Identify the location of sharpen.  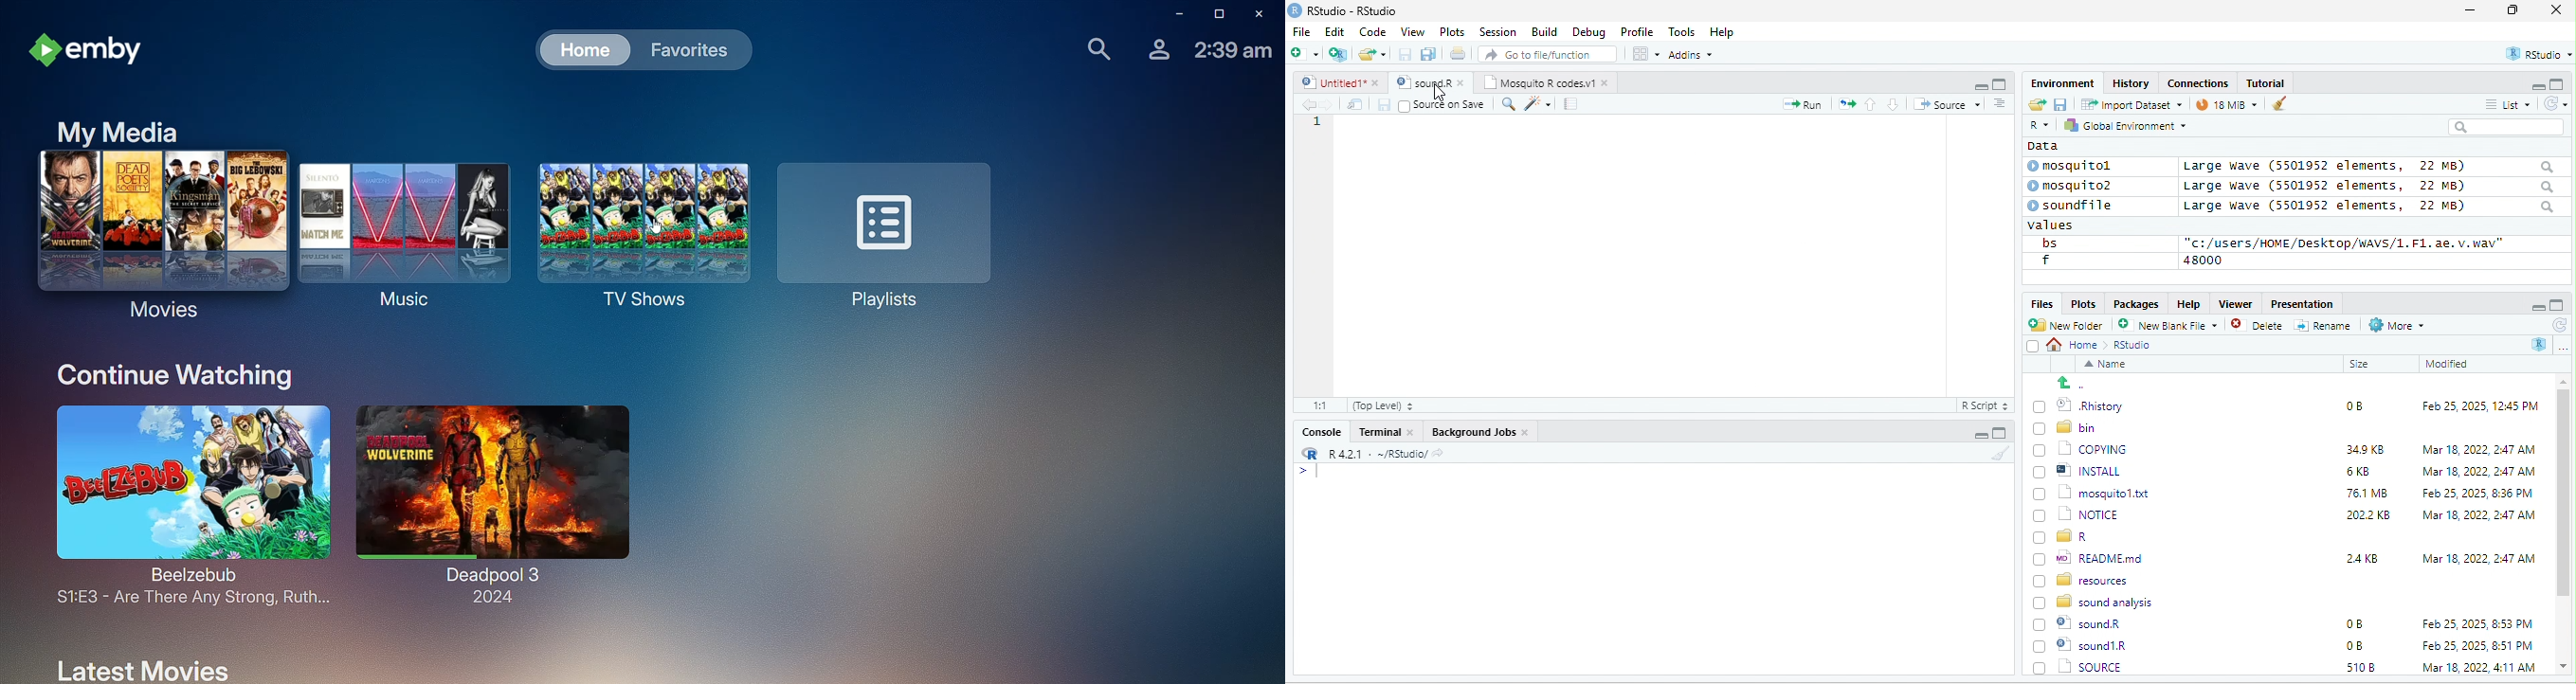
(1538, 103).